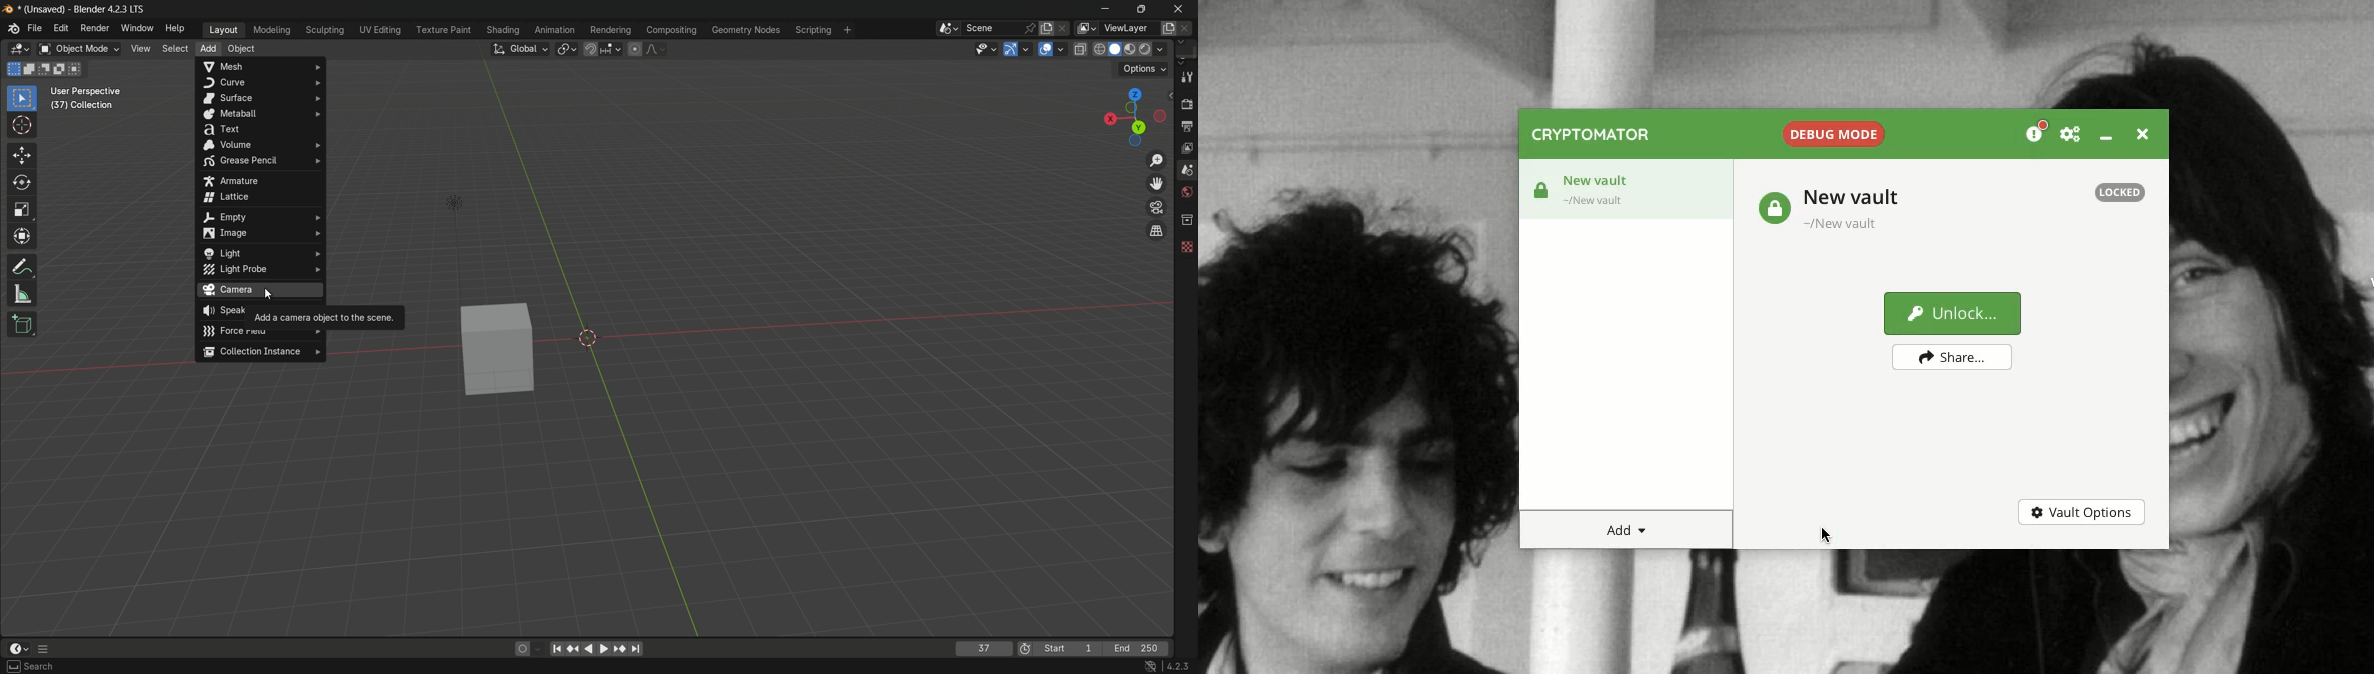 The width and height of the screenshot is (2380, 700). What do you see at coordinates (851, 31) in the screenshot?
I see `add workplace` at bounding box center [851, 31].